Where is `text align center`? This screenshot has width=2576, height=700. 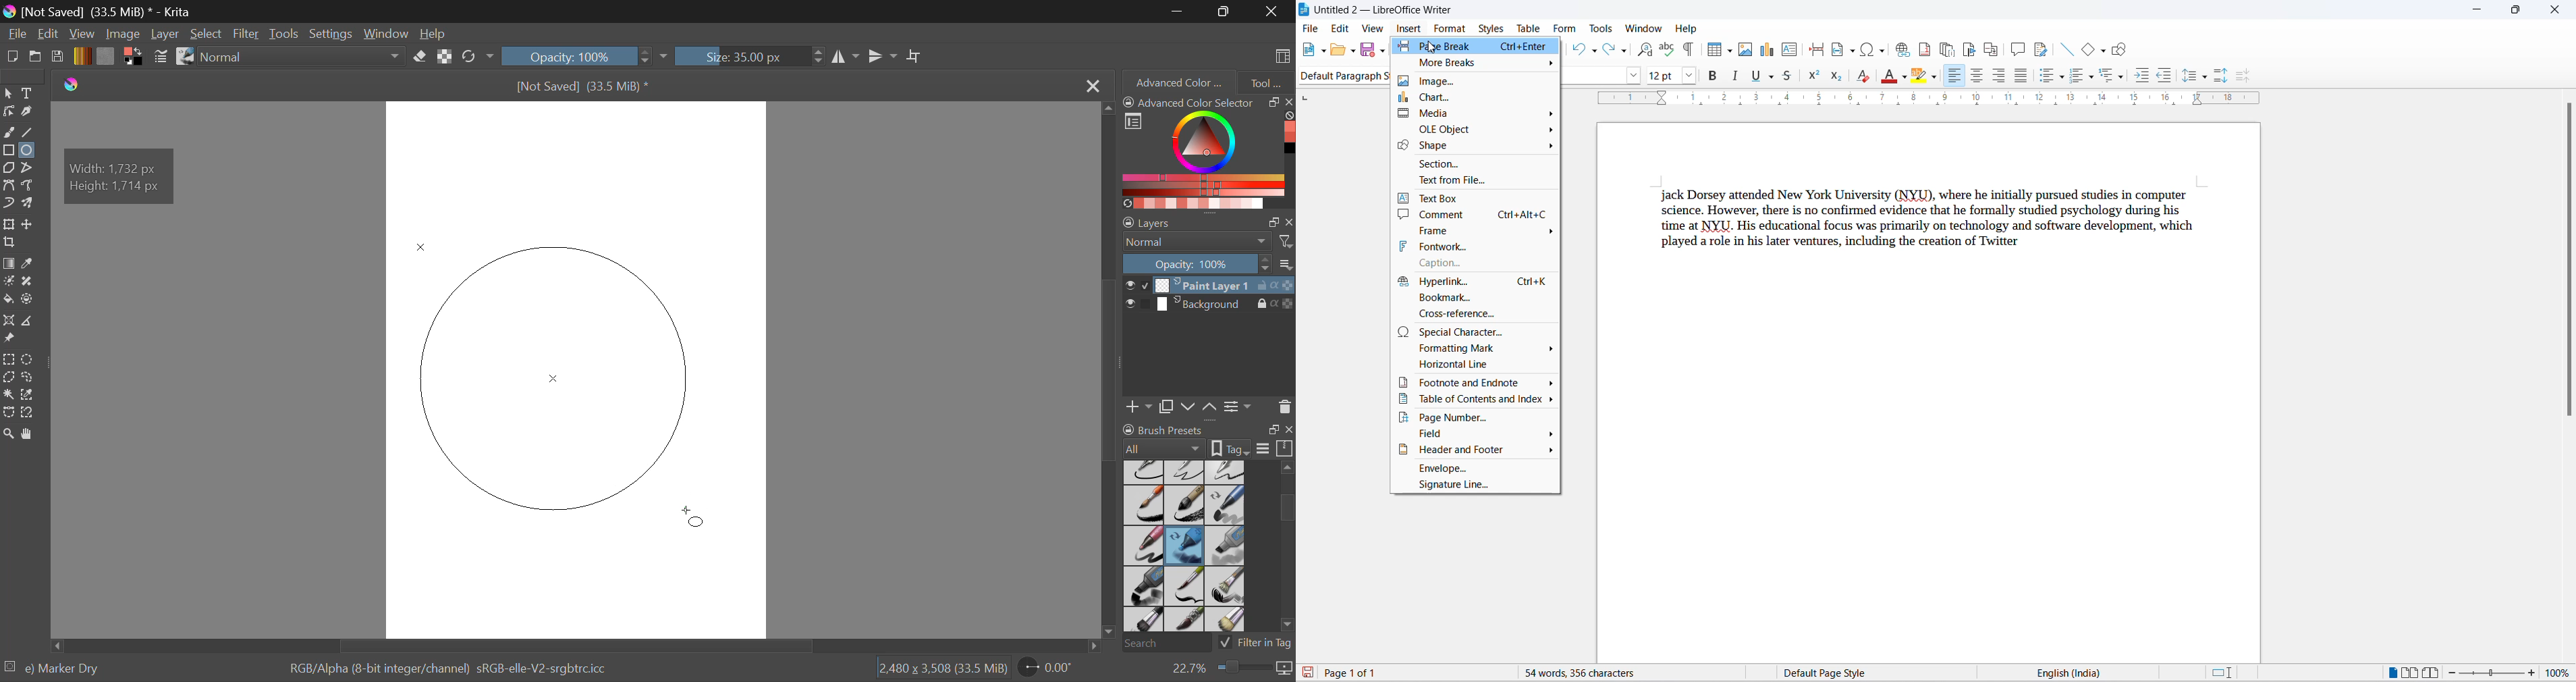 text align center is located at coordinates (1975, 75).